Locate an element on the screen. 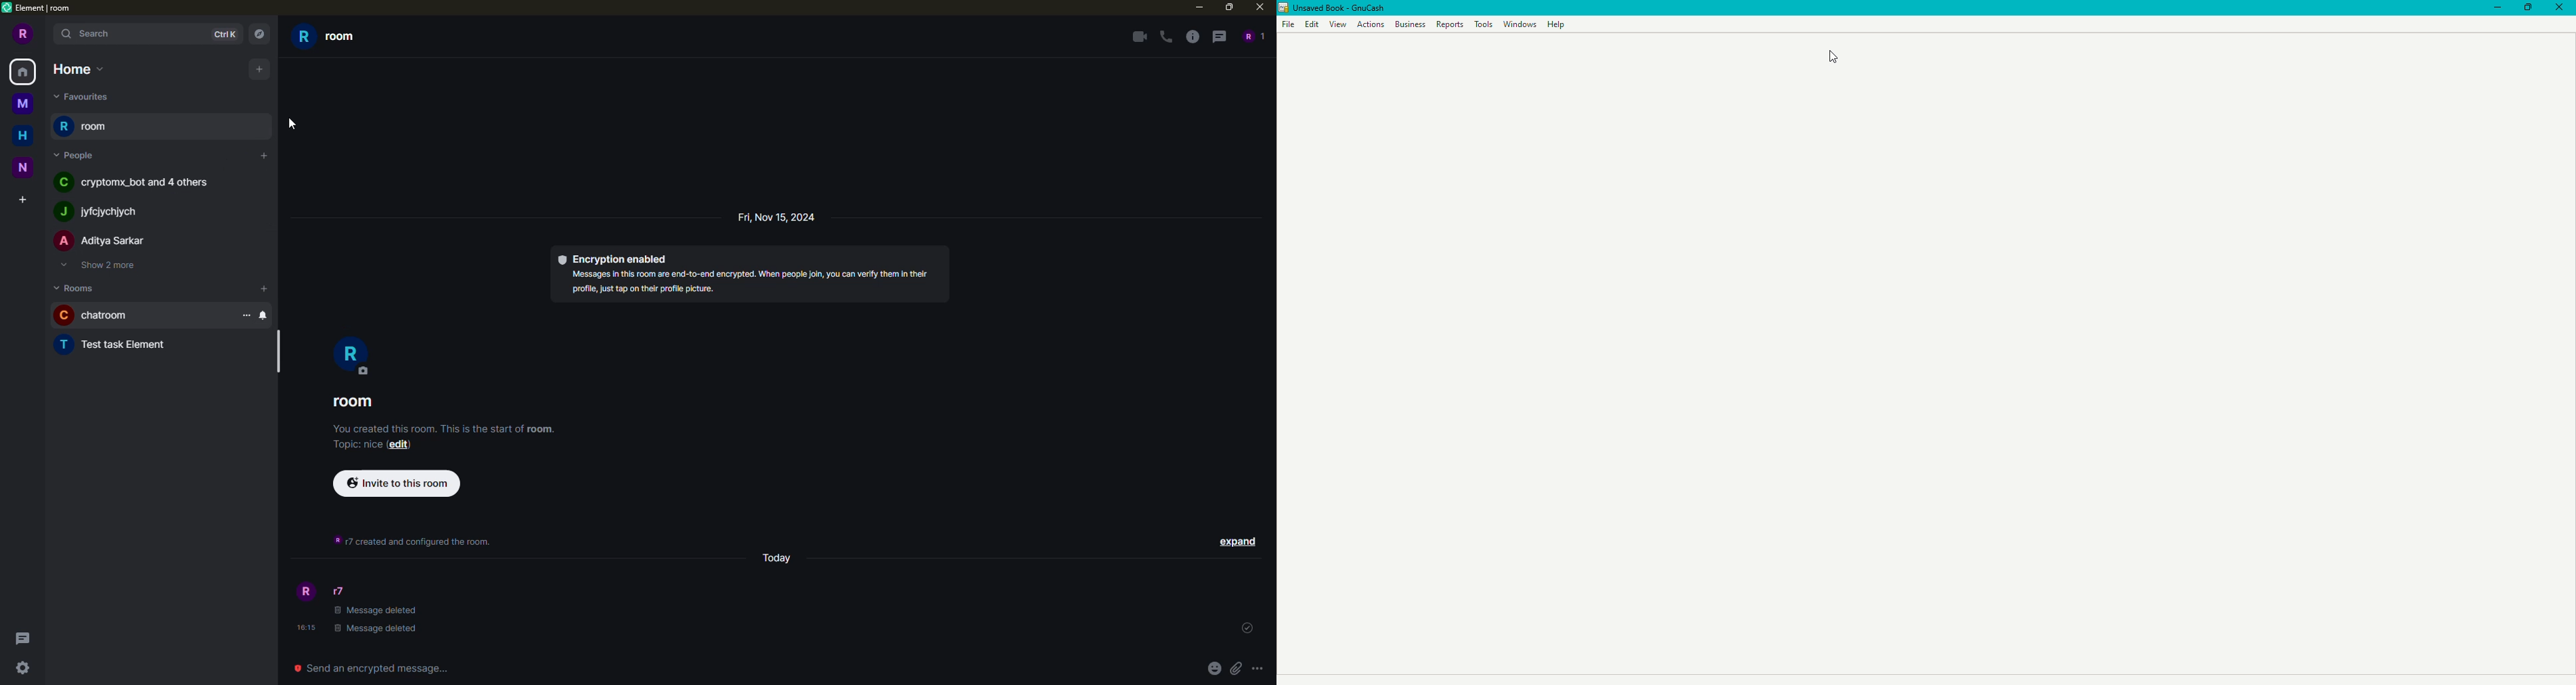 Image resolution: width=2576 pixels, height=700 pixels. more is located at coordinates (245, 316).